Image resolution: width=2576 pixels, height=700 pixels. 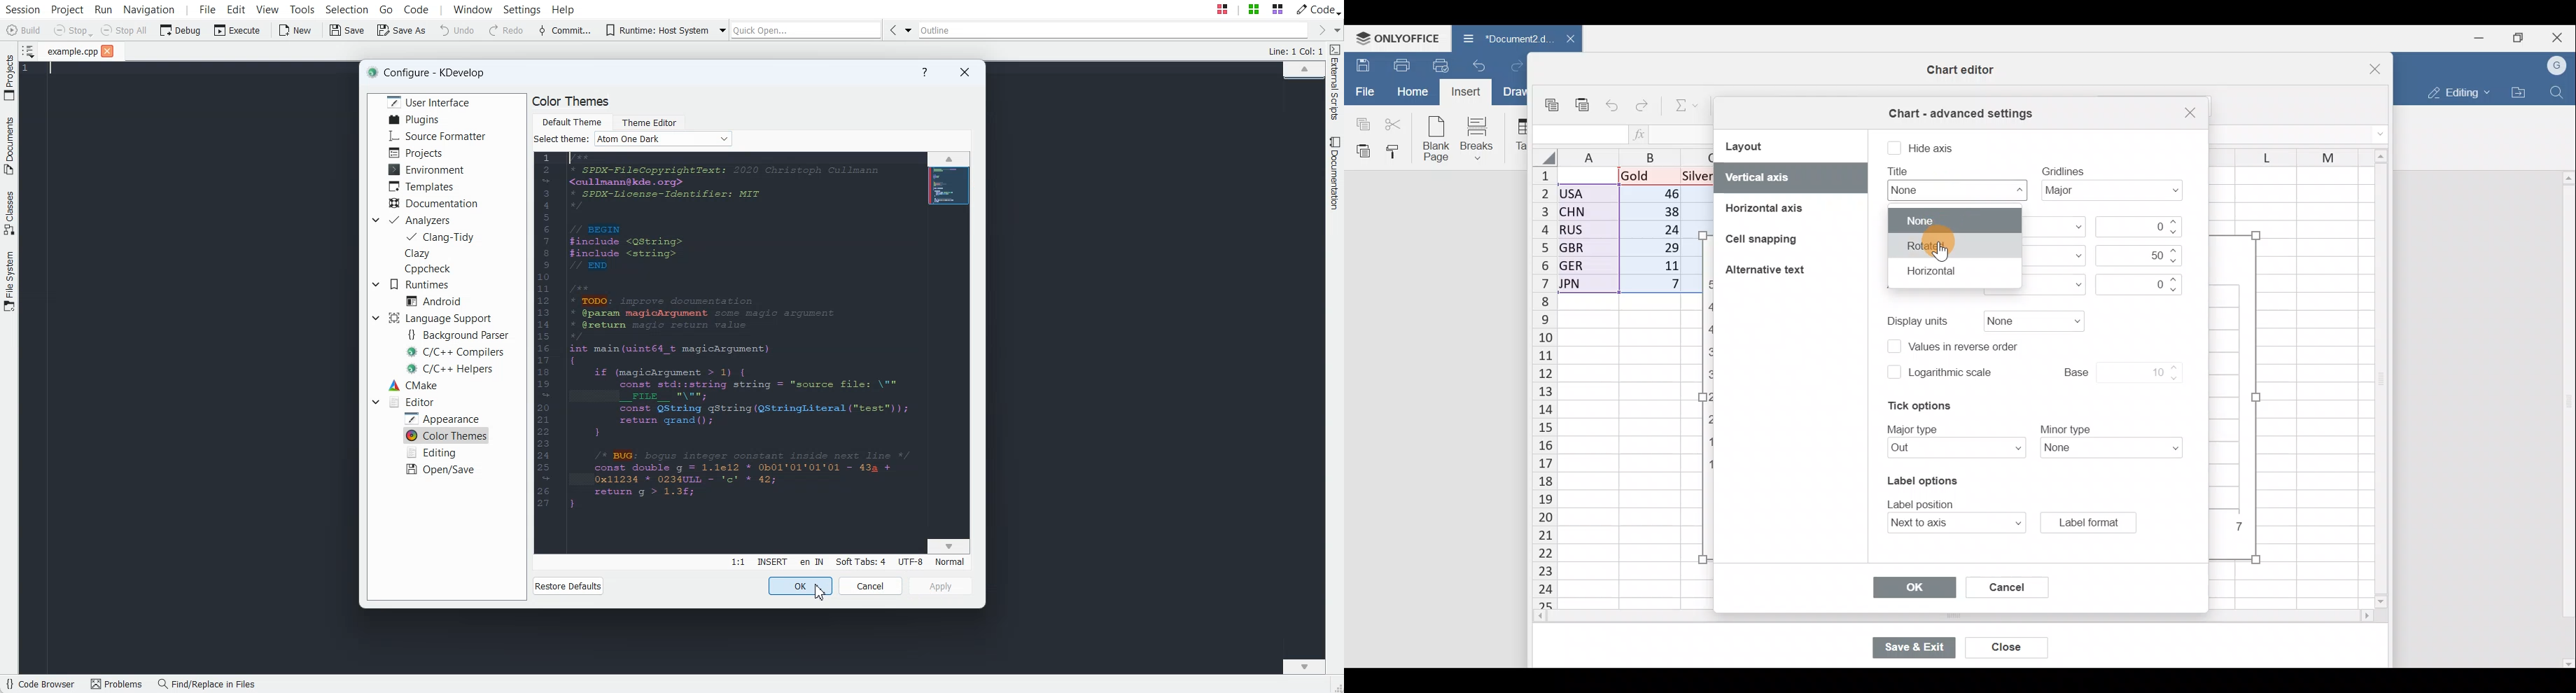 What do you see at coordinates (1769, 273) in the screenshot?
I see `Alternative text` at bounding box center [1769, 273].